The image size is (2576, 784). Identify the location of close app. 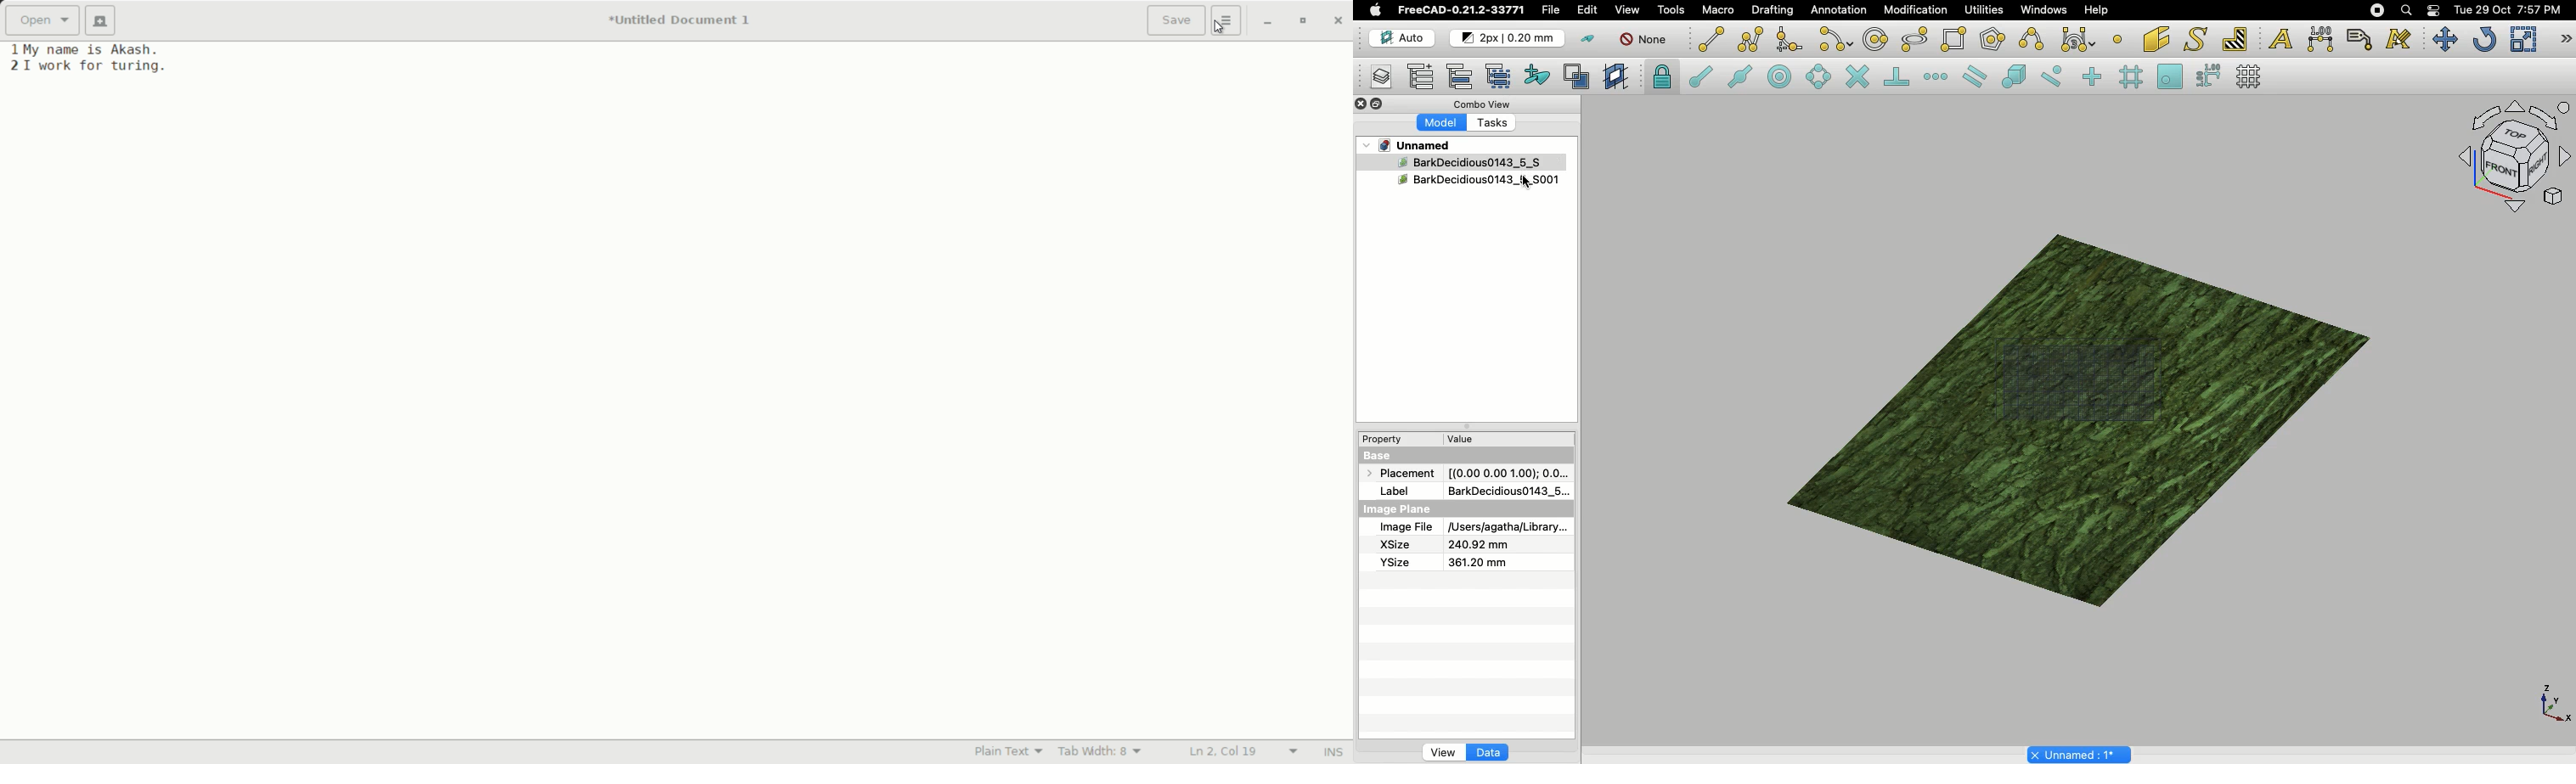
(1337, 22).